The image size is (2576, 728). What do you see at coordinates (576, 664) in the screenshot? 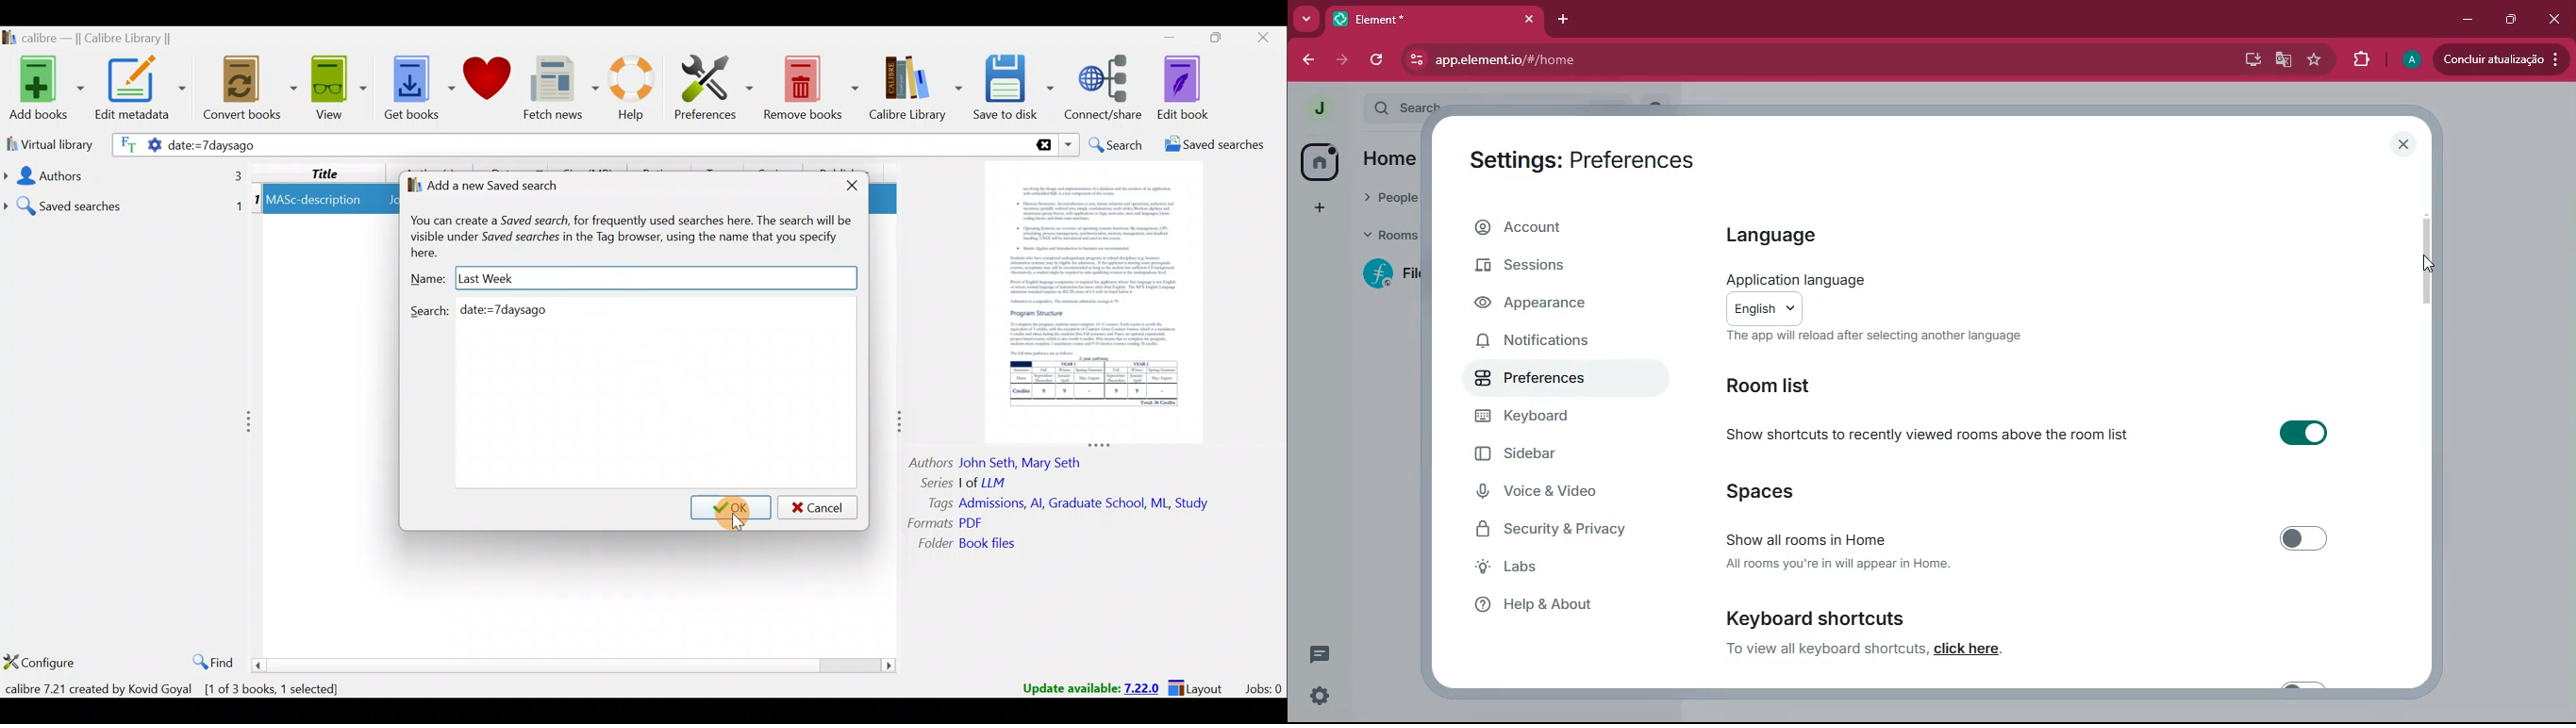
I see `Scroll bar` at bounding box center [576, 664].